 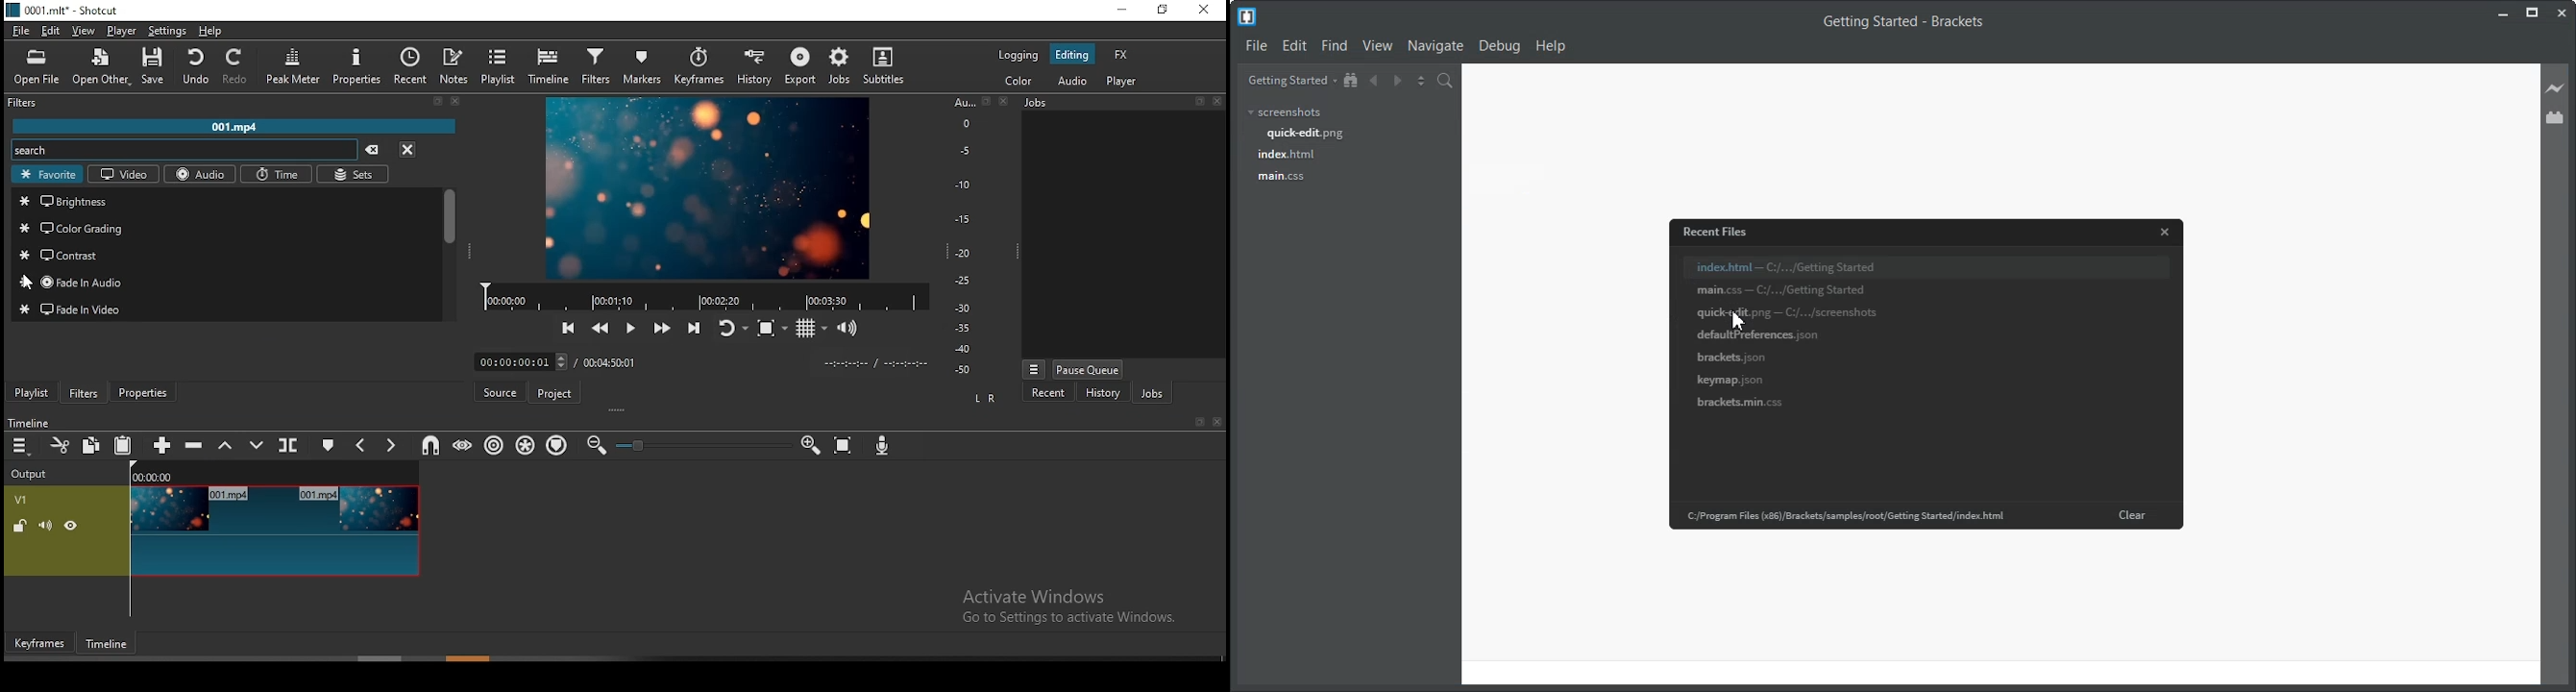 I want to click on zoom timeline to fit, so click(x=844, y=446).